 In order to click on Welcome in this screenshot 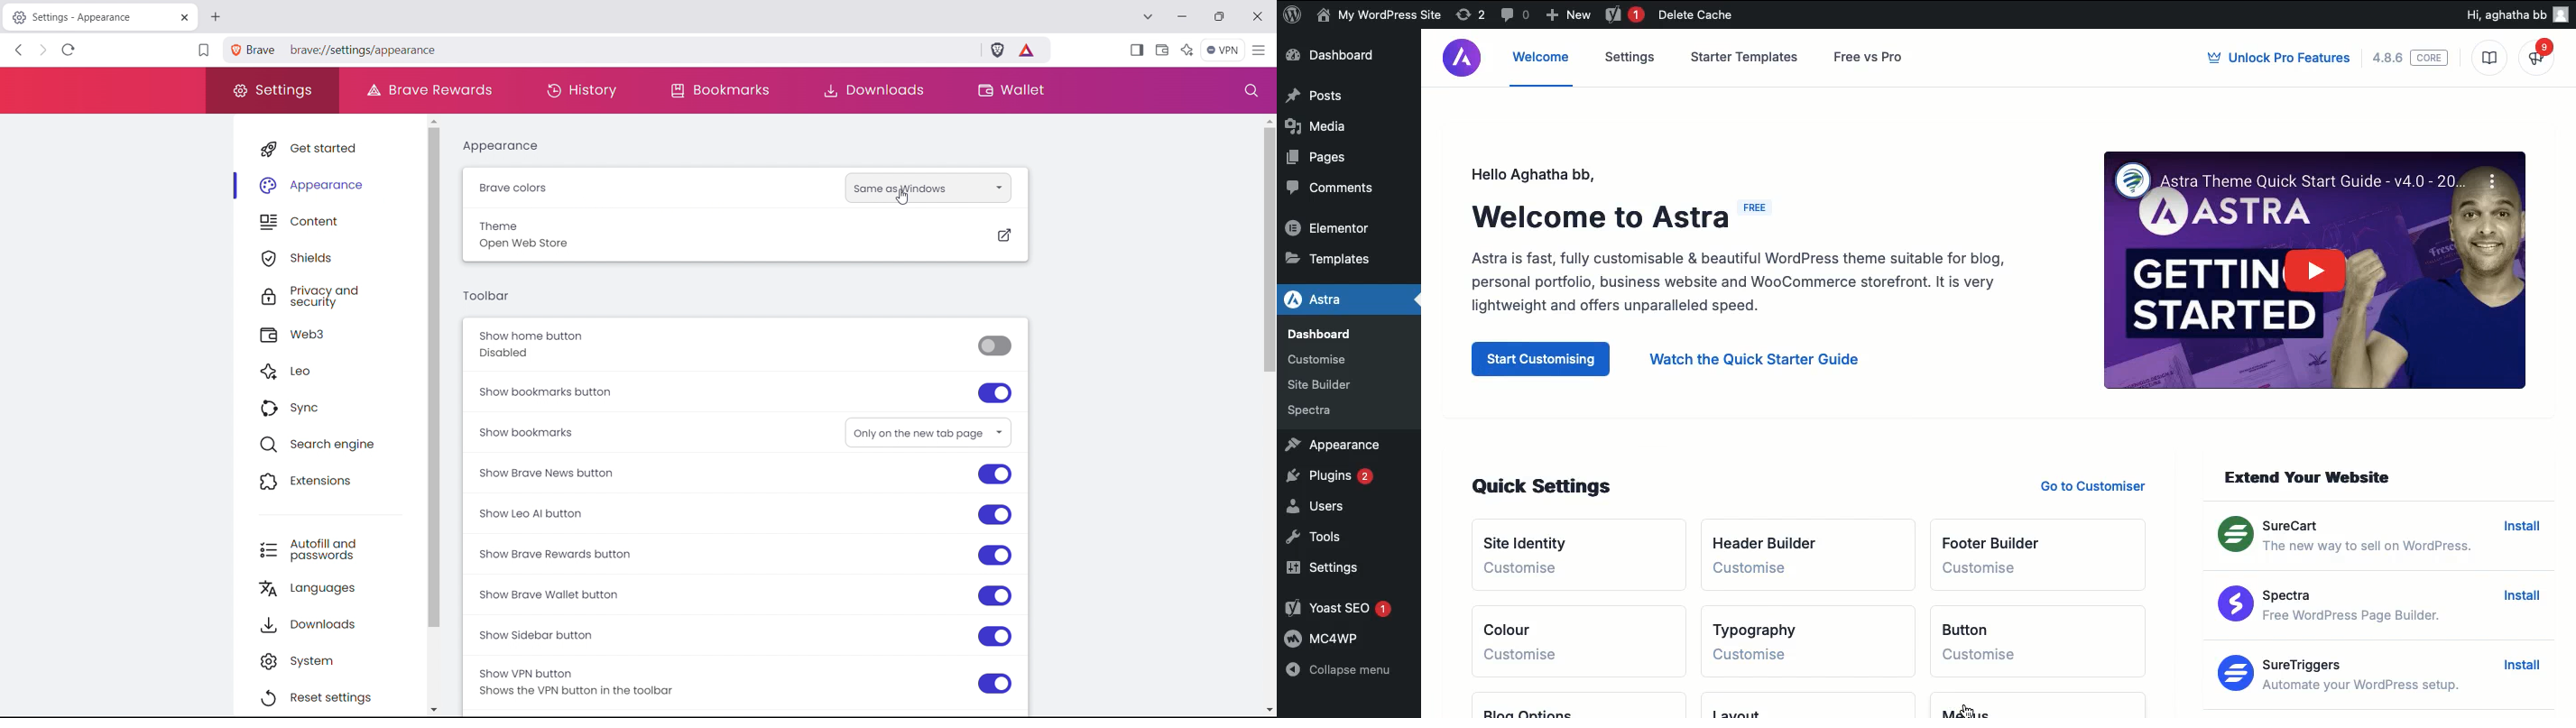, I will do `click(1542, 66)`.